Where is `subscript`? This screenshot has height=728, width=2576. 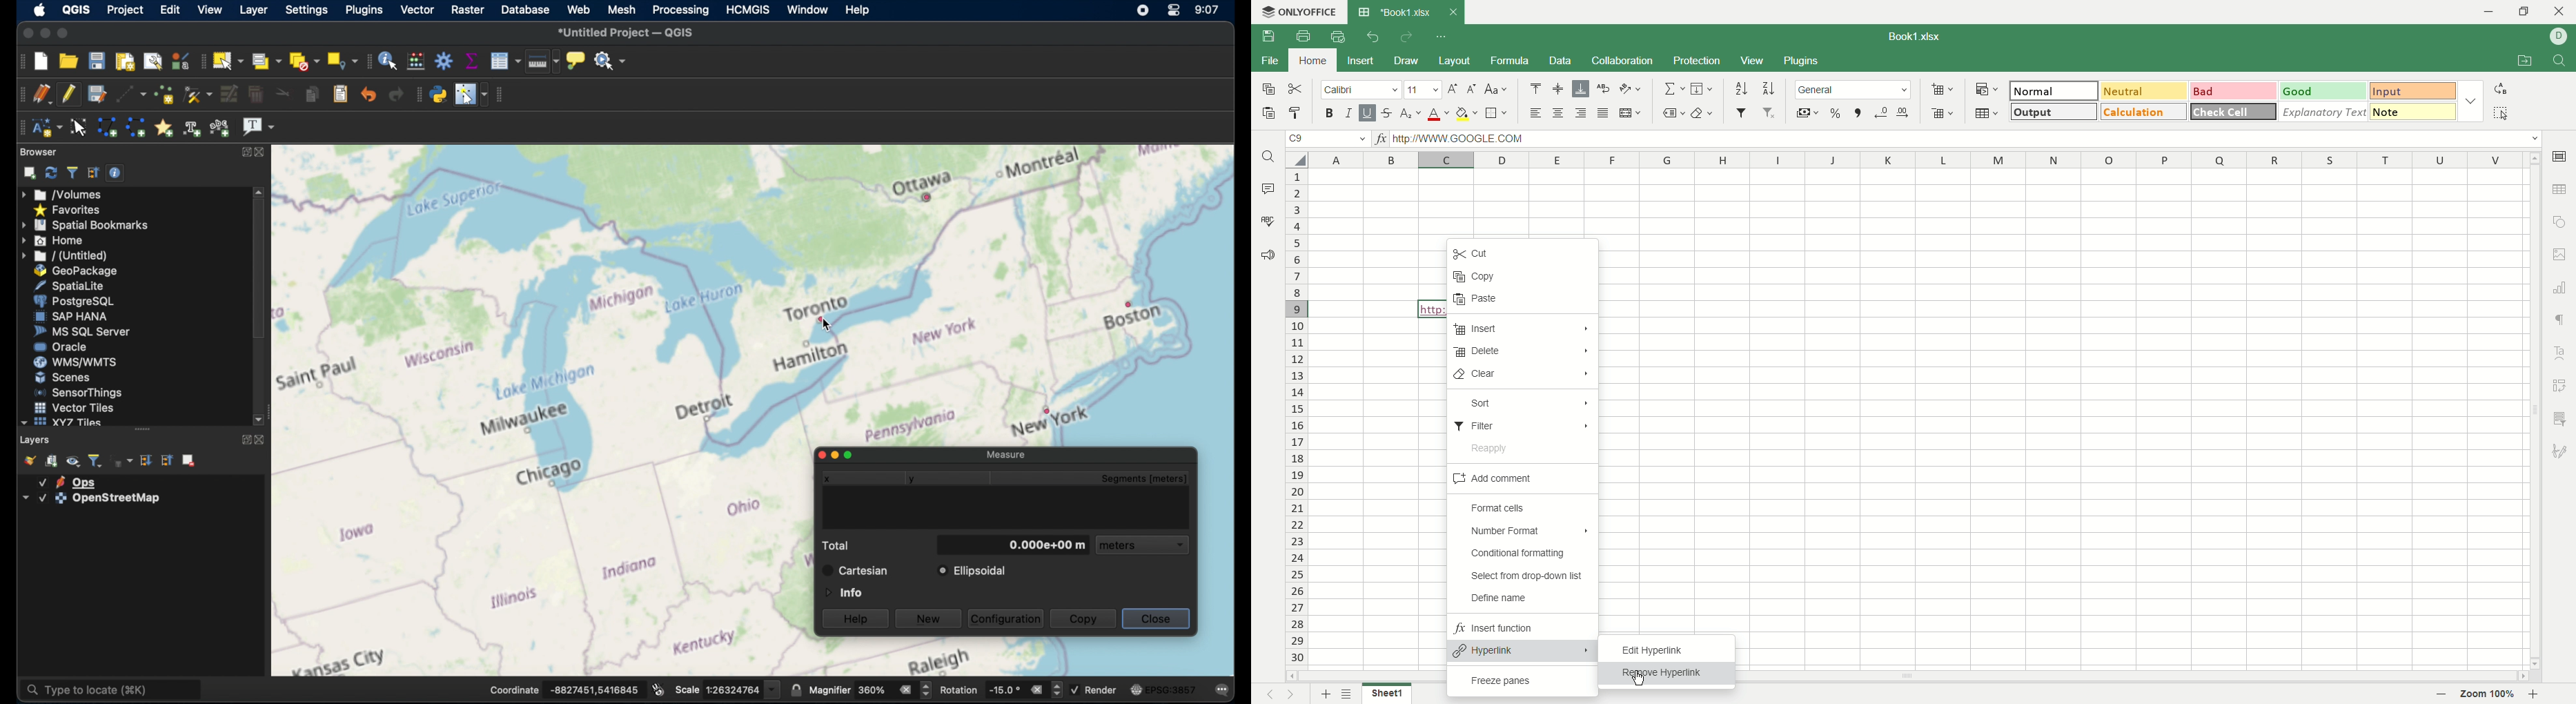
subscript is located at coordinates (1410, 115).